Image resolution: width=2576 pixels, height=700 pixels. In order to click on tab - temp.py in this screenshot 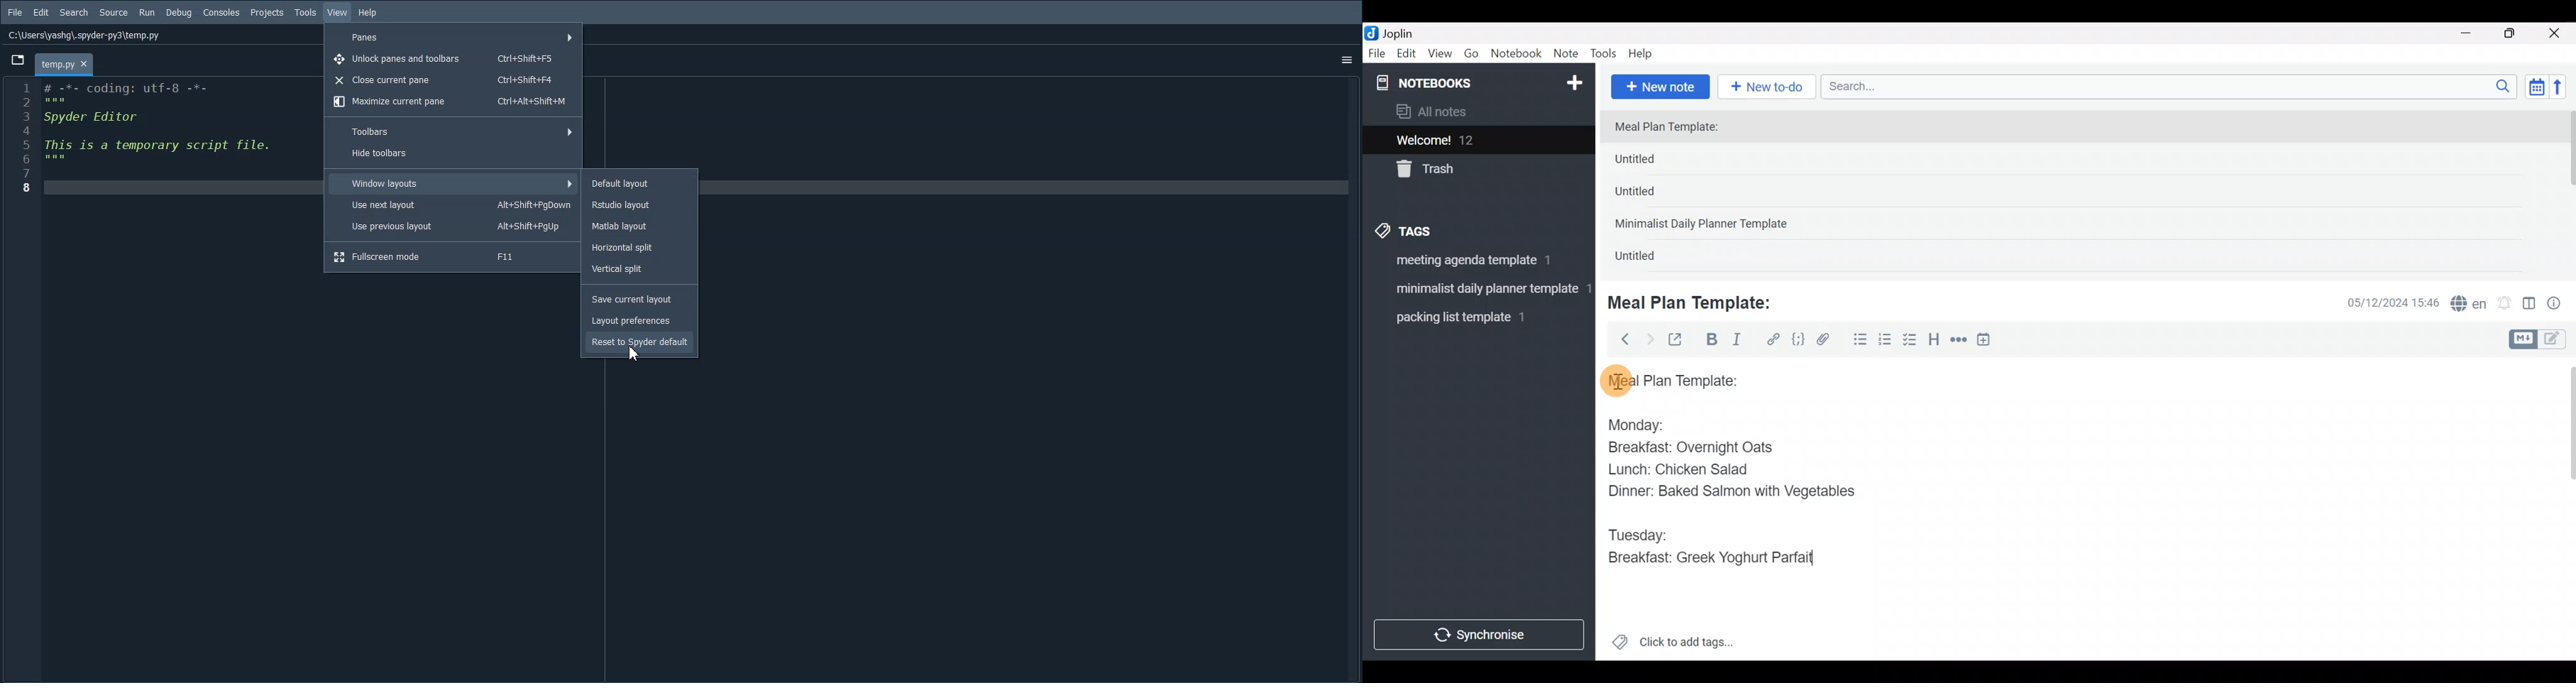, I will do `click(63, 65)`.